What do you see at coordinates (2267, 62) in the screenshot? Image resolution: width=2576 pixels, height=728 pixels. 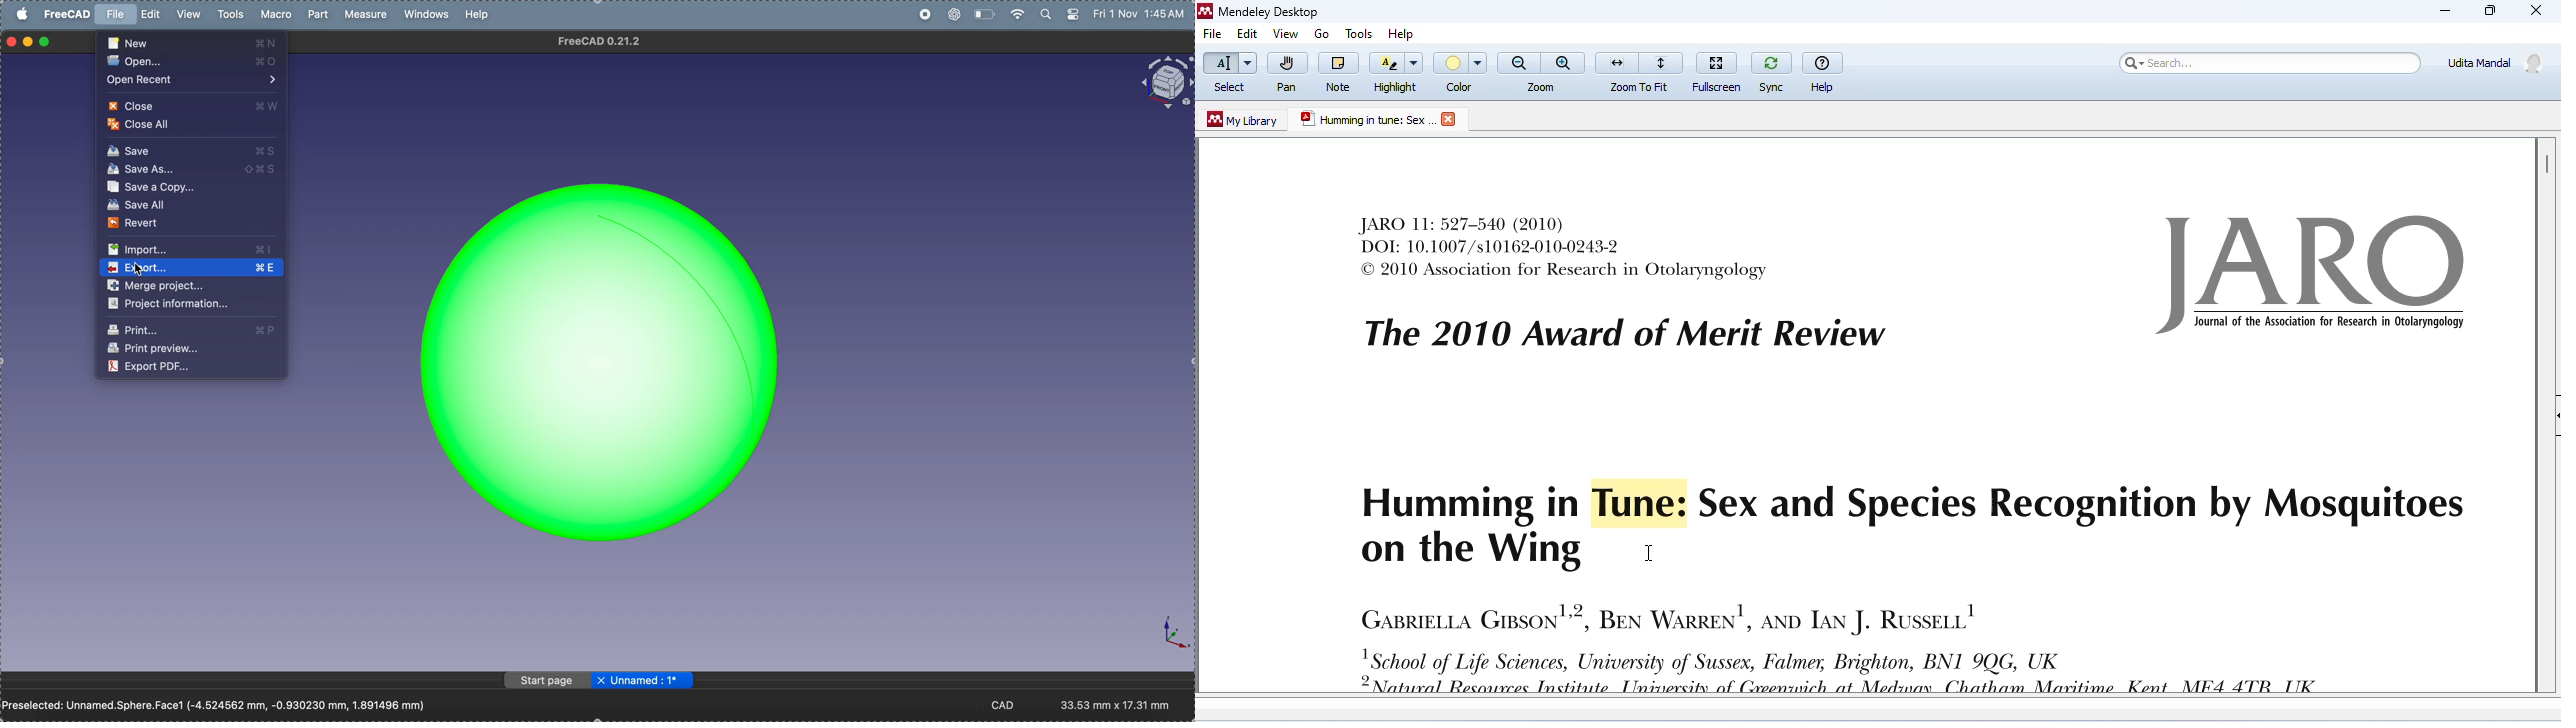 I see `search bar` at bounding box center [2267, 62].